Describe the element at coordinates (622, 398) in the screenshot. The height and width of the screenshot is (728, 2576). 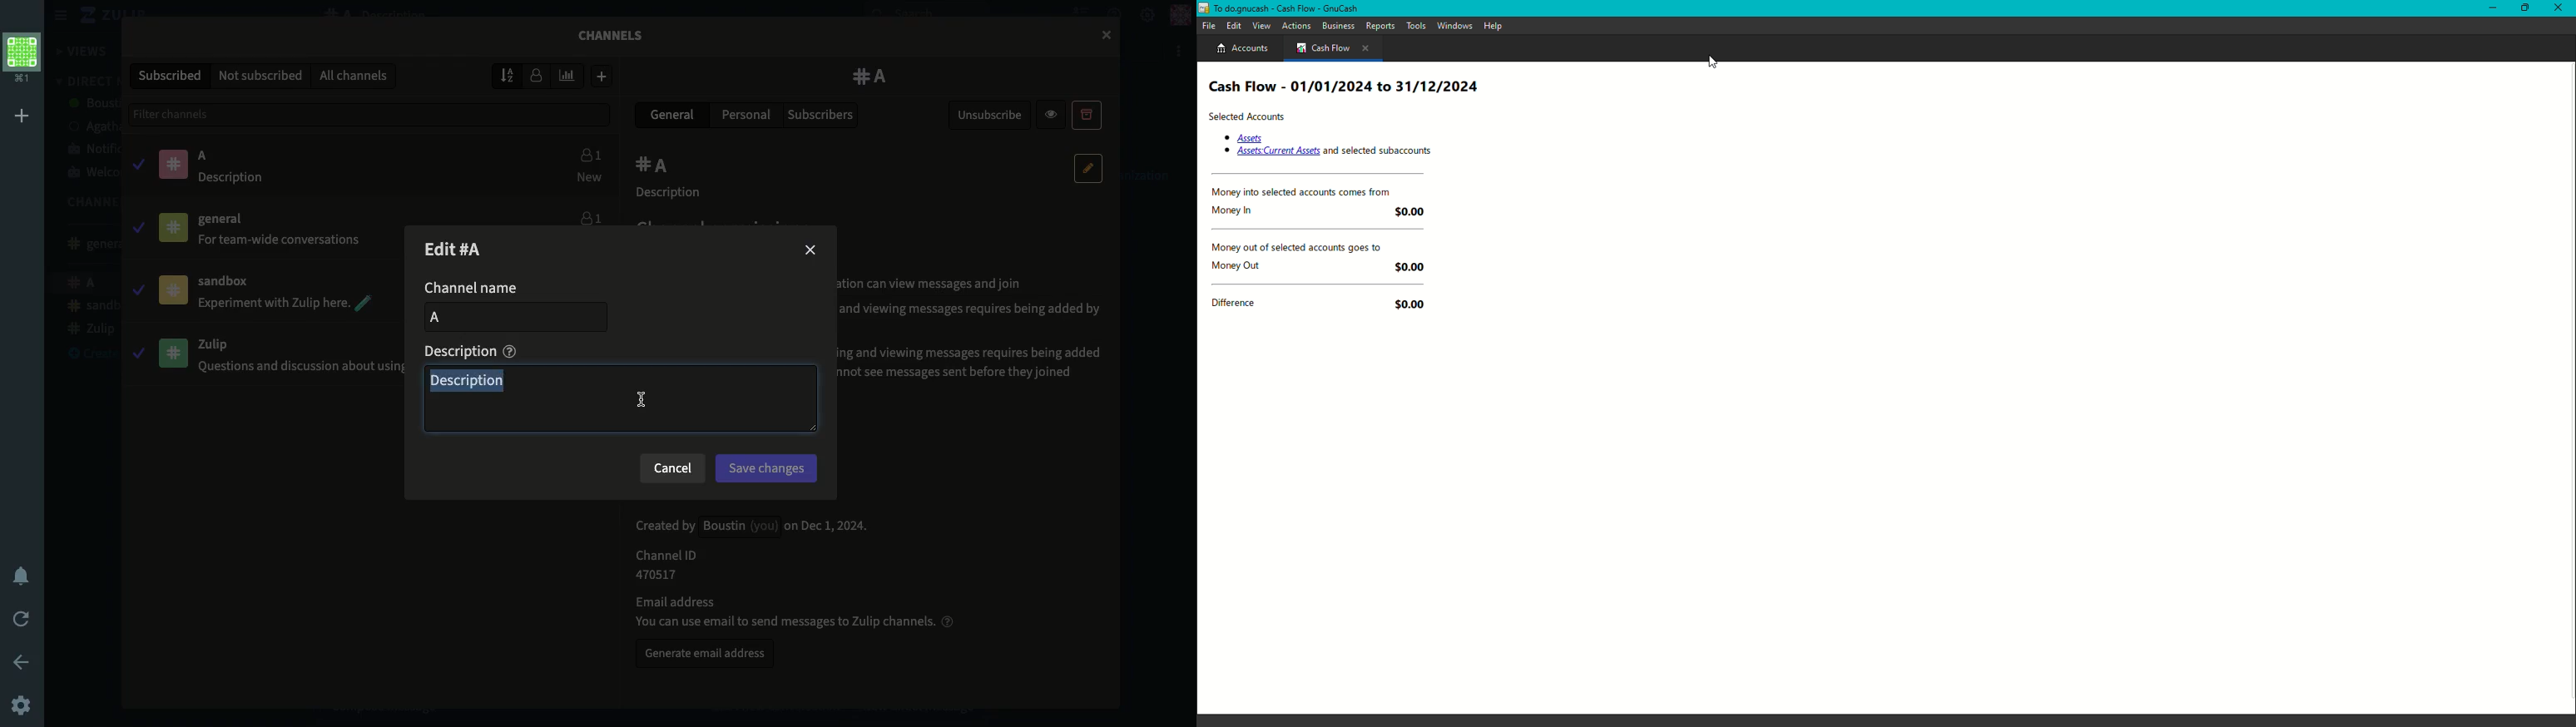
I see `add description` at that location.